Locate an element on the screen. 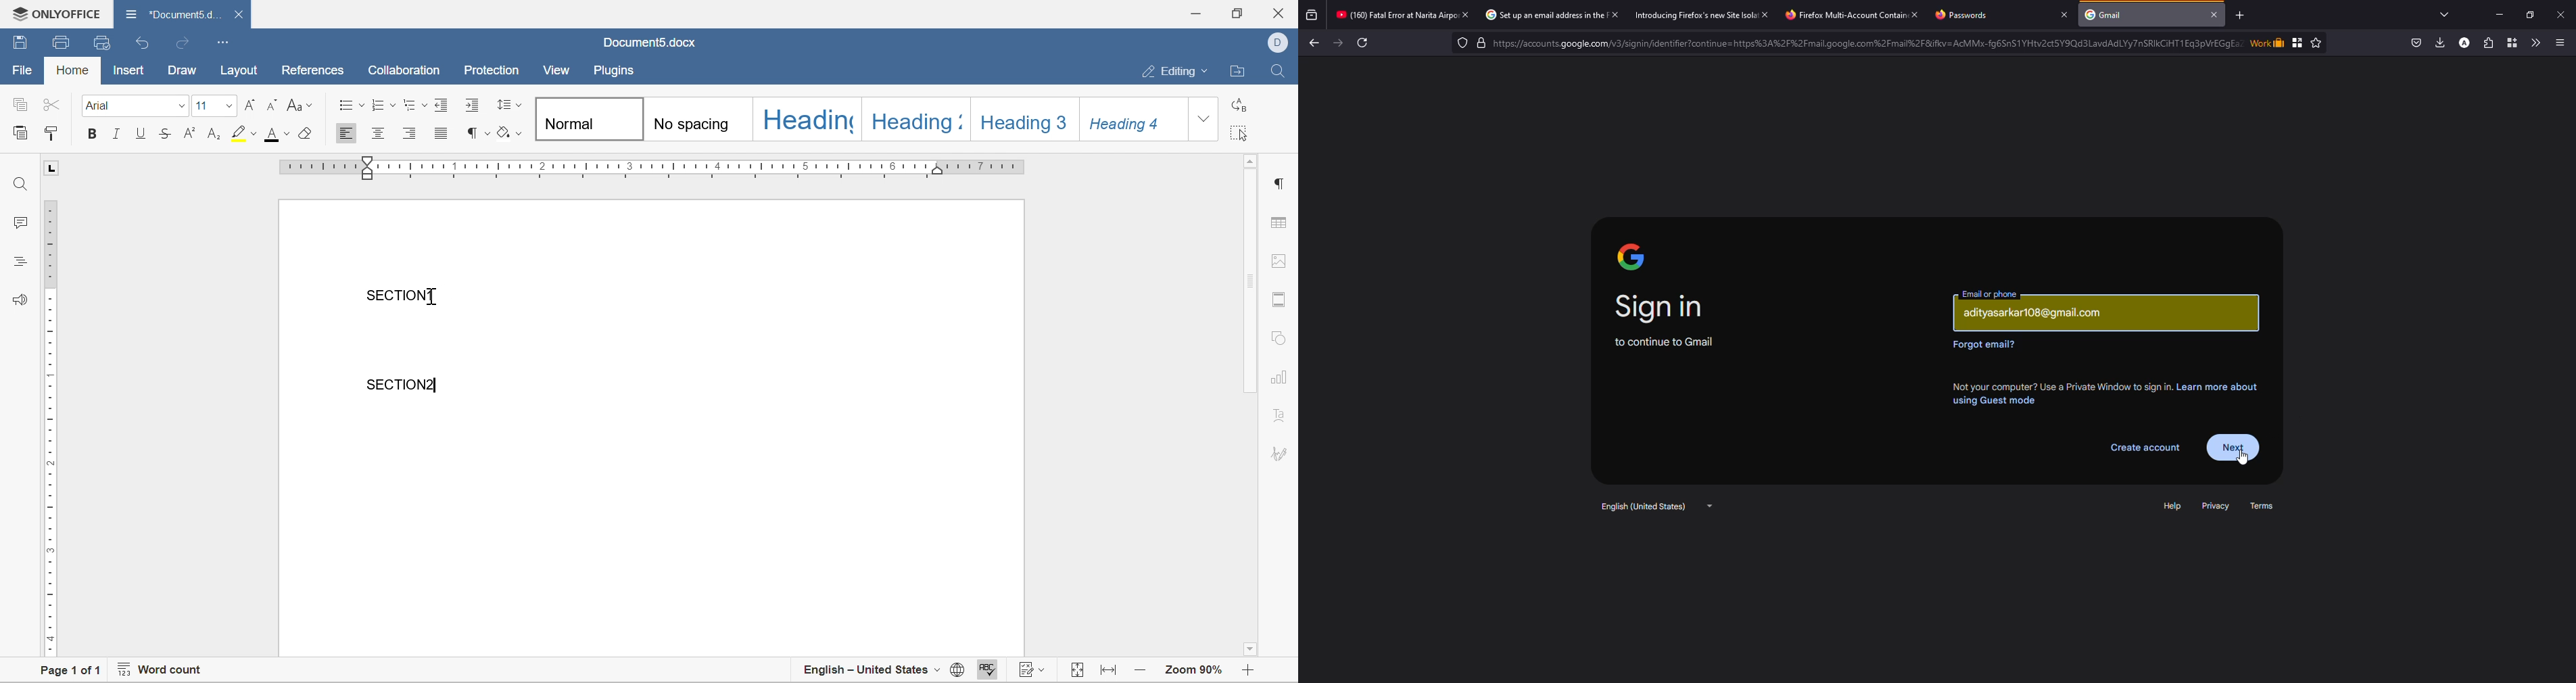 This screenshot has width=2576, height=700. adityasarkario8@gmail.com is located at coordinates (2038, 314).